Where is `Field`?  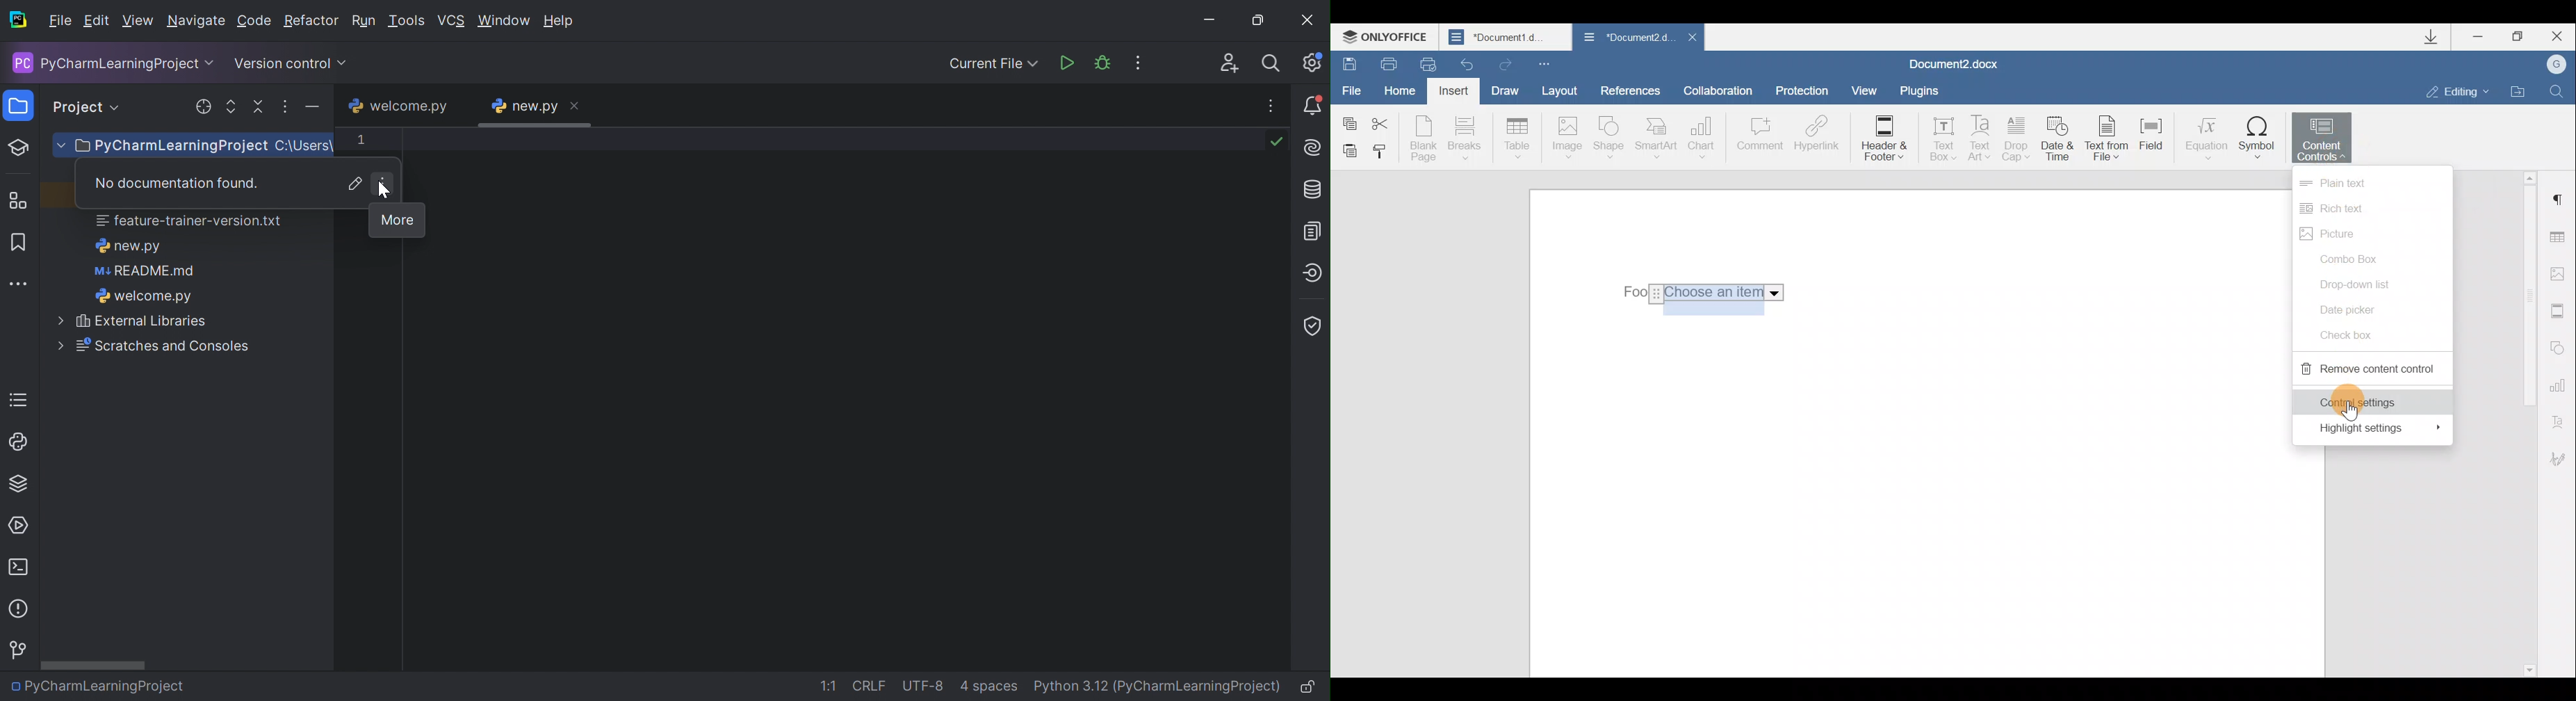
Field is located at coordinates (2157, 142).